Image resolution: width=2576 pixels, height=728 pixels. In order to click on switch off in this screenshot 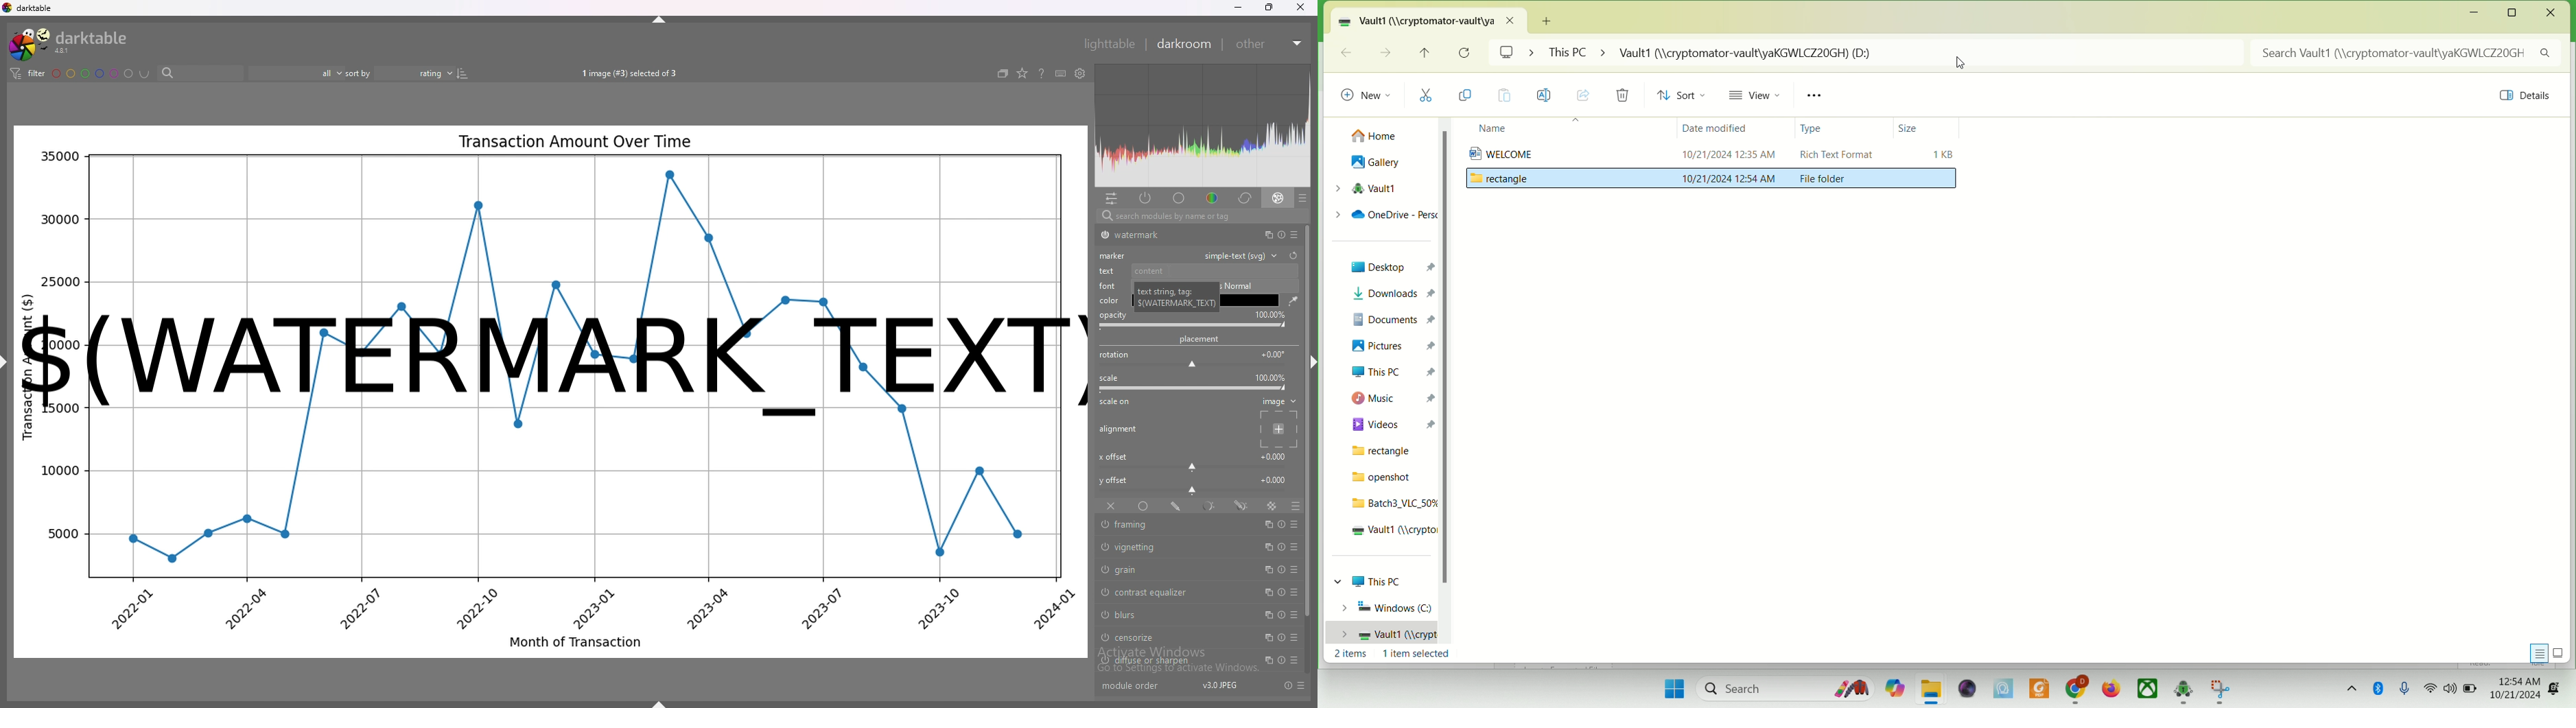, I will do `click(1103, 569)`.